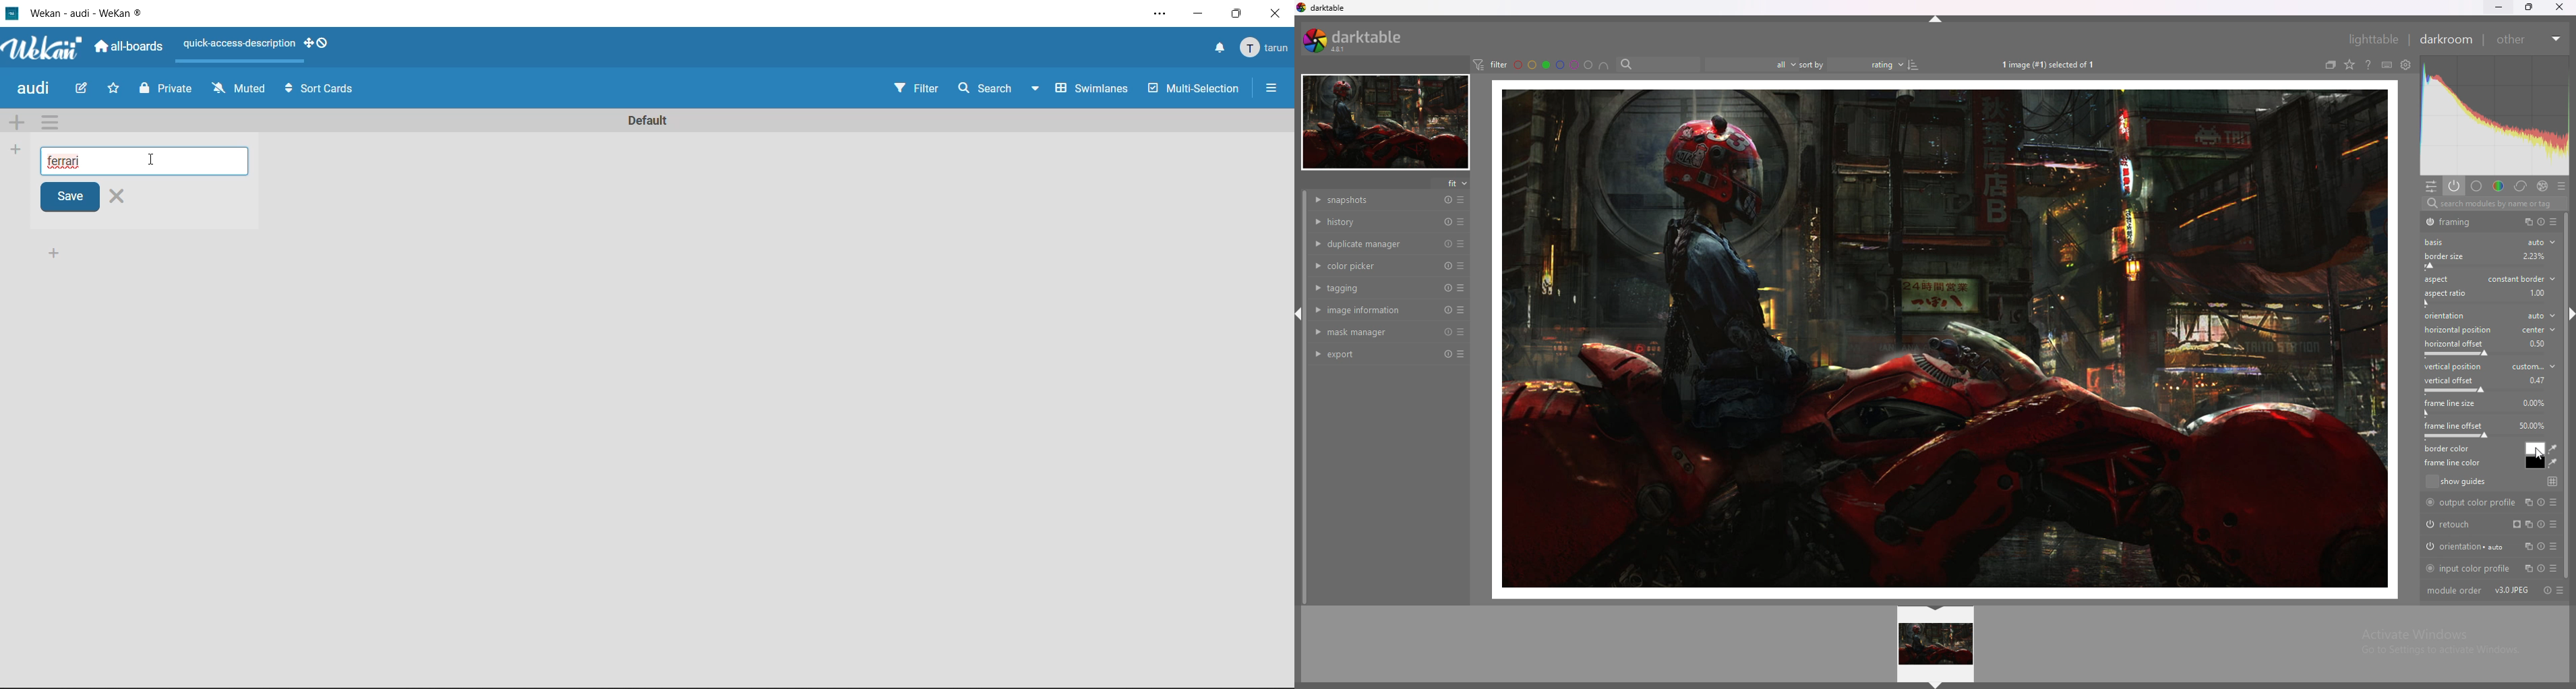  I want to click on search modules, so click(2493, 205).